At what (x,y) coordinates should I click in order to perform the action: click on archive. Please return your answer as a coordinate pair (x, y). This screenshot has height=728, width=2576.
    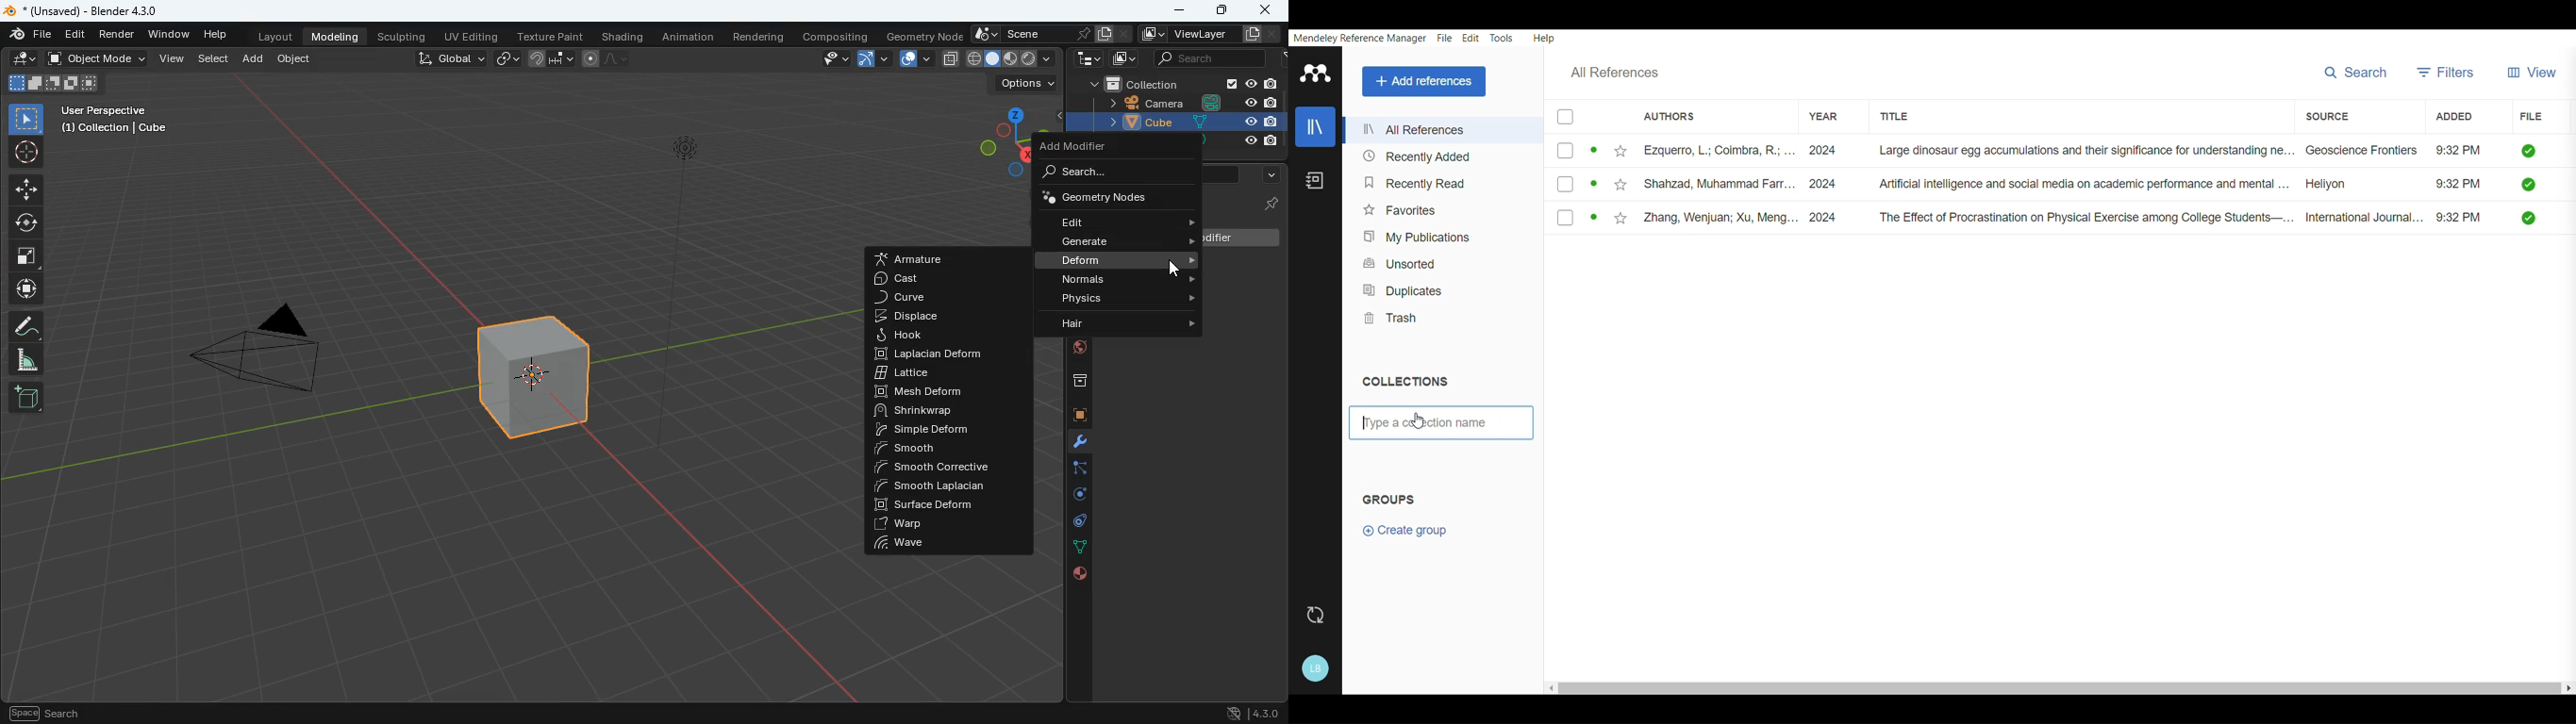
    Looking at the image, I should click on (1071, 385).